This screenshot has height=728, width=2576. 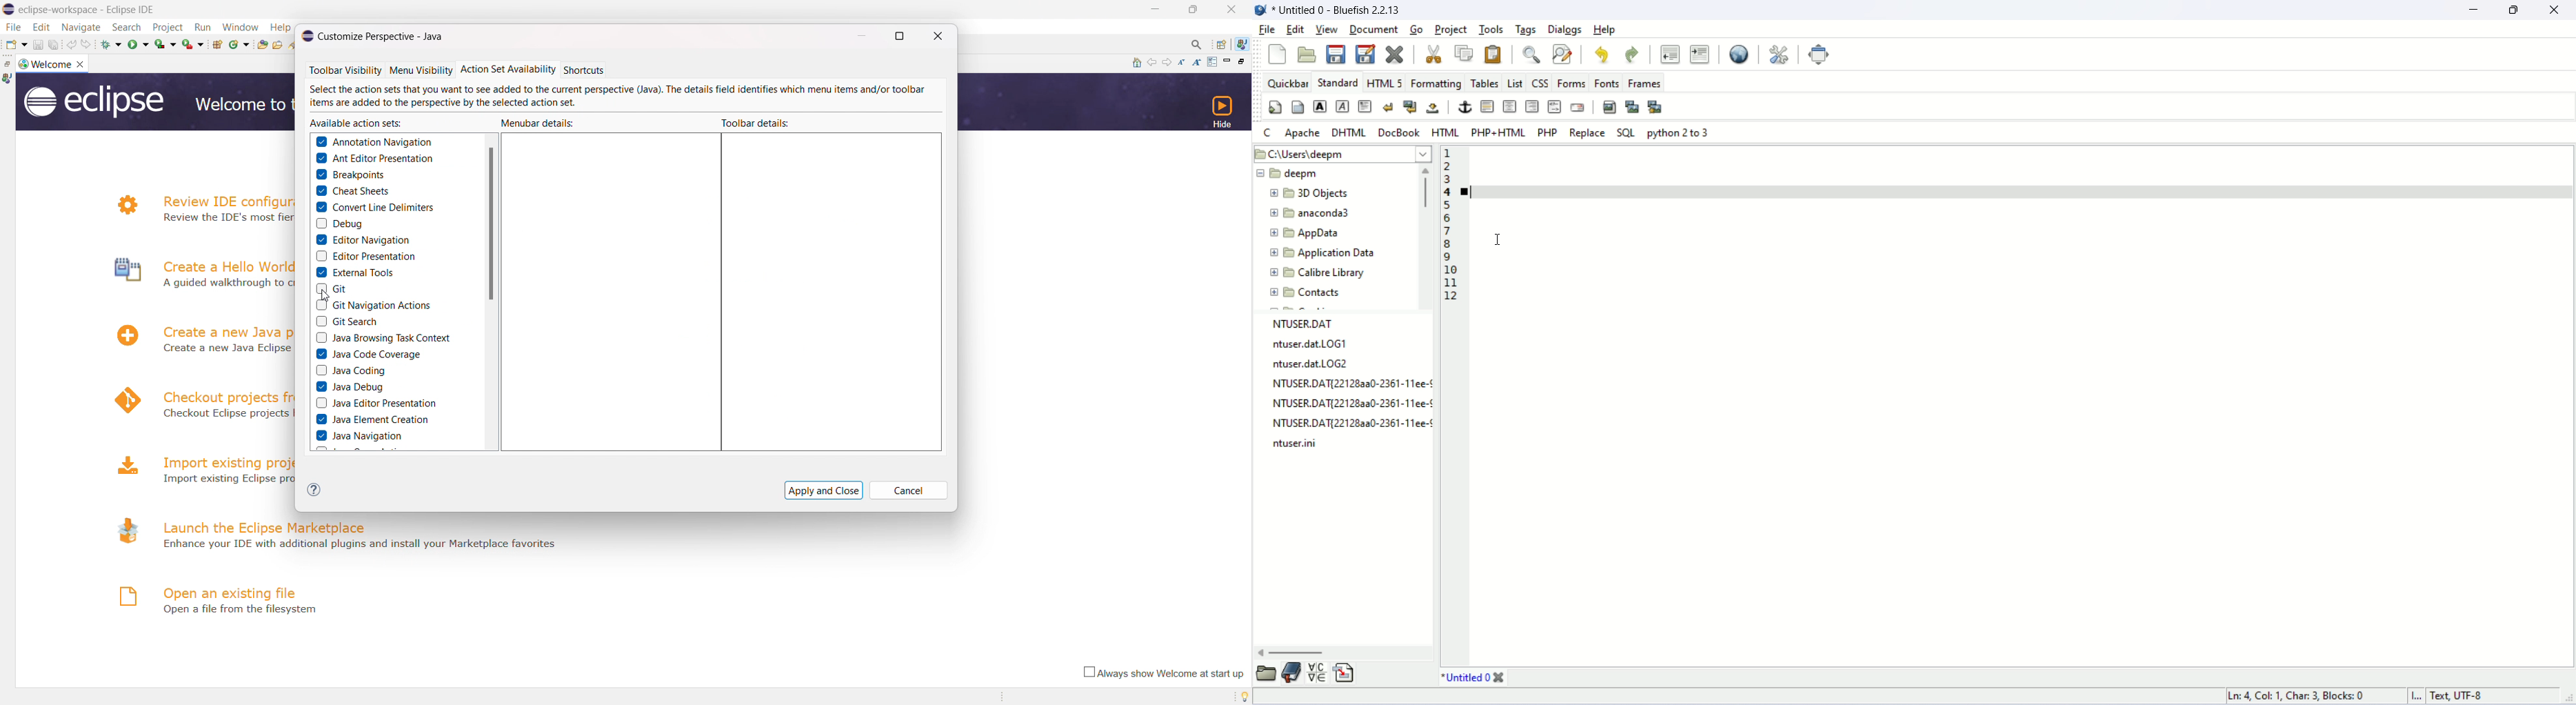 I want to click on - Enhance your IDE with additional plugins and install your Marketplace favorites, so click(x=363, y=544).